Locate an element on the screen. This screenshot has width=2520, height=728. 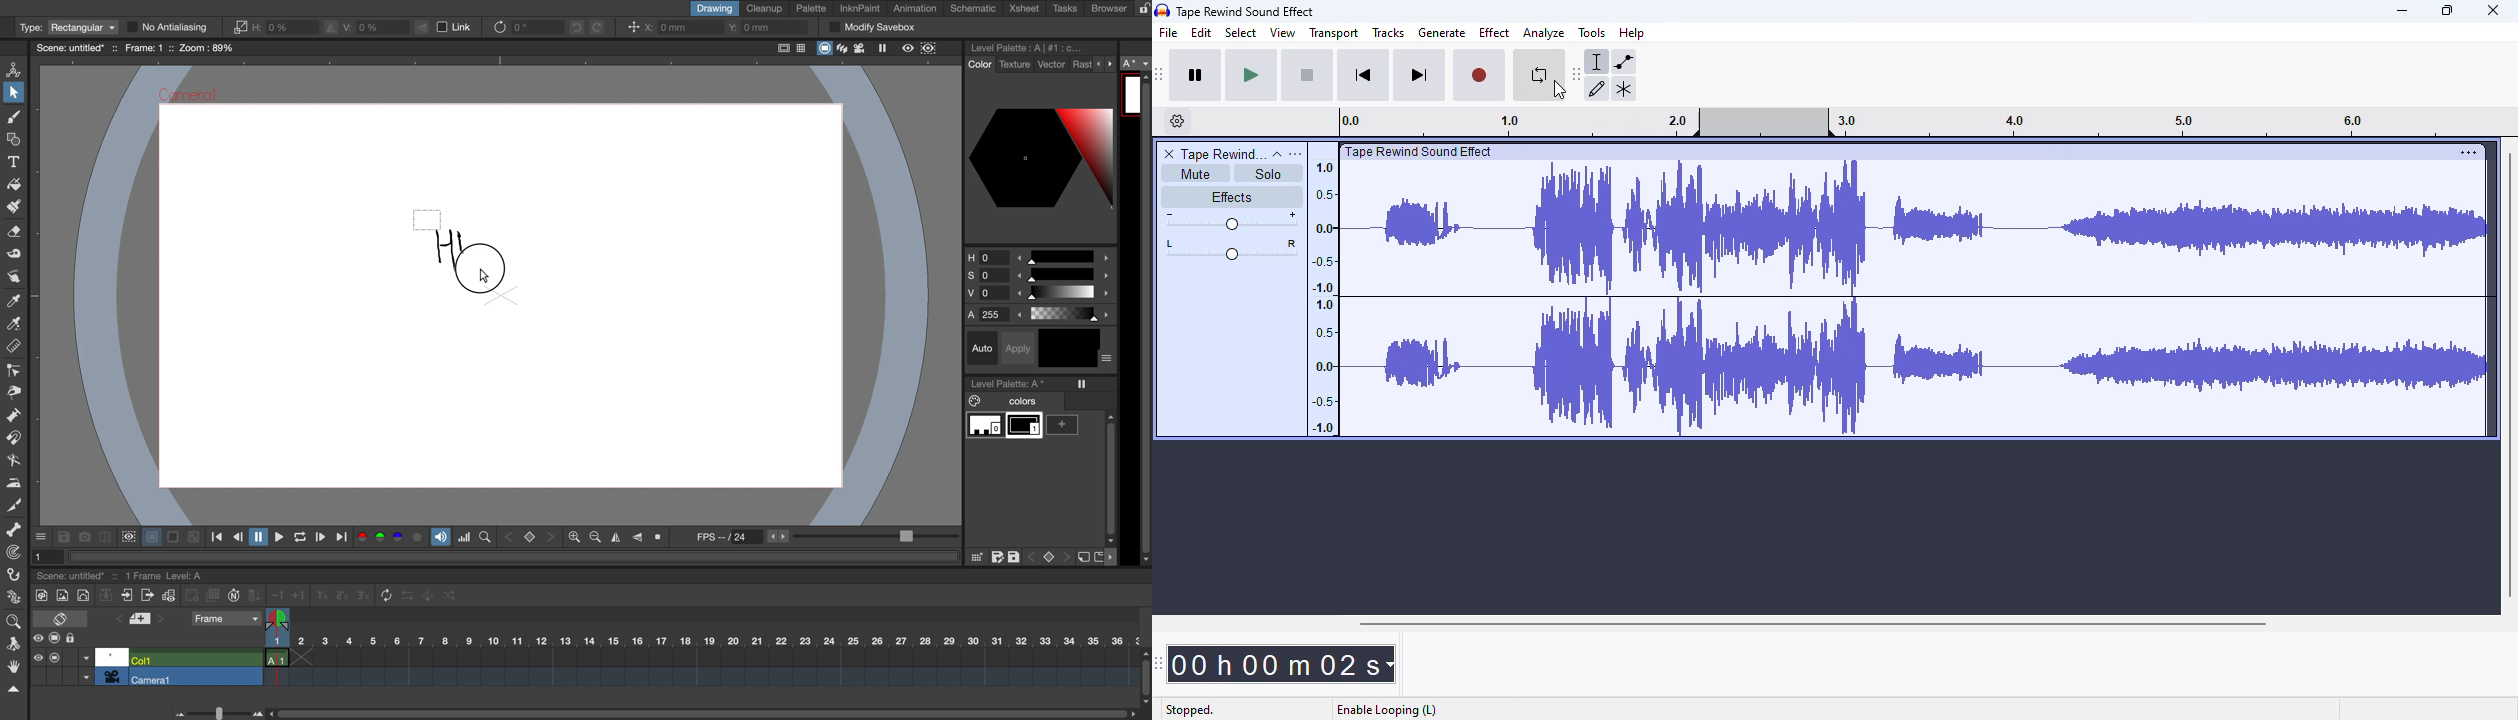
logo is located at coordinates (1162, 9).